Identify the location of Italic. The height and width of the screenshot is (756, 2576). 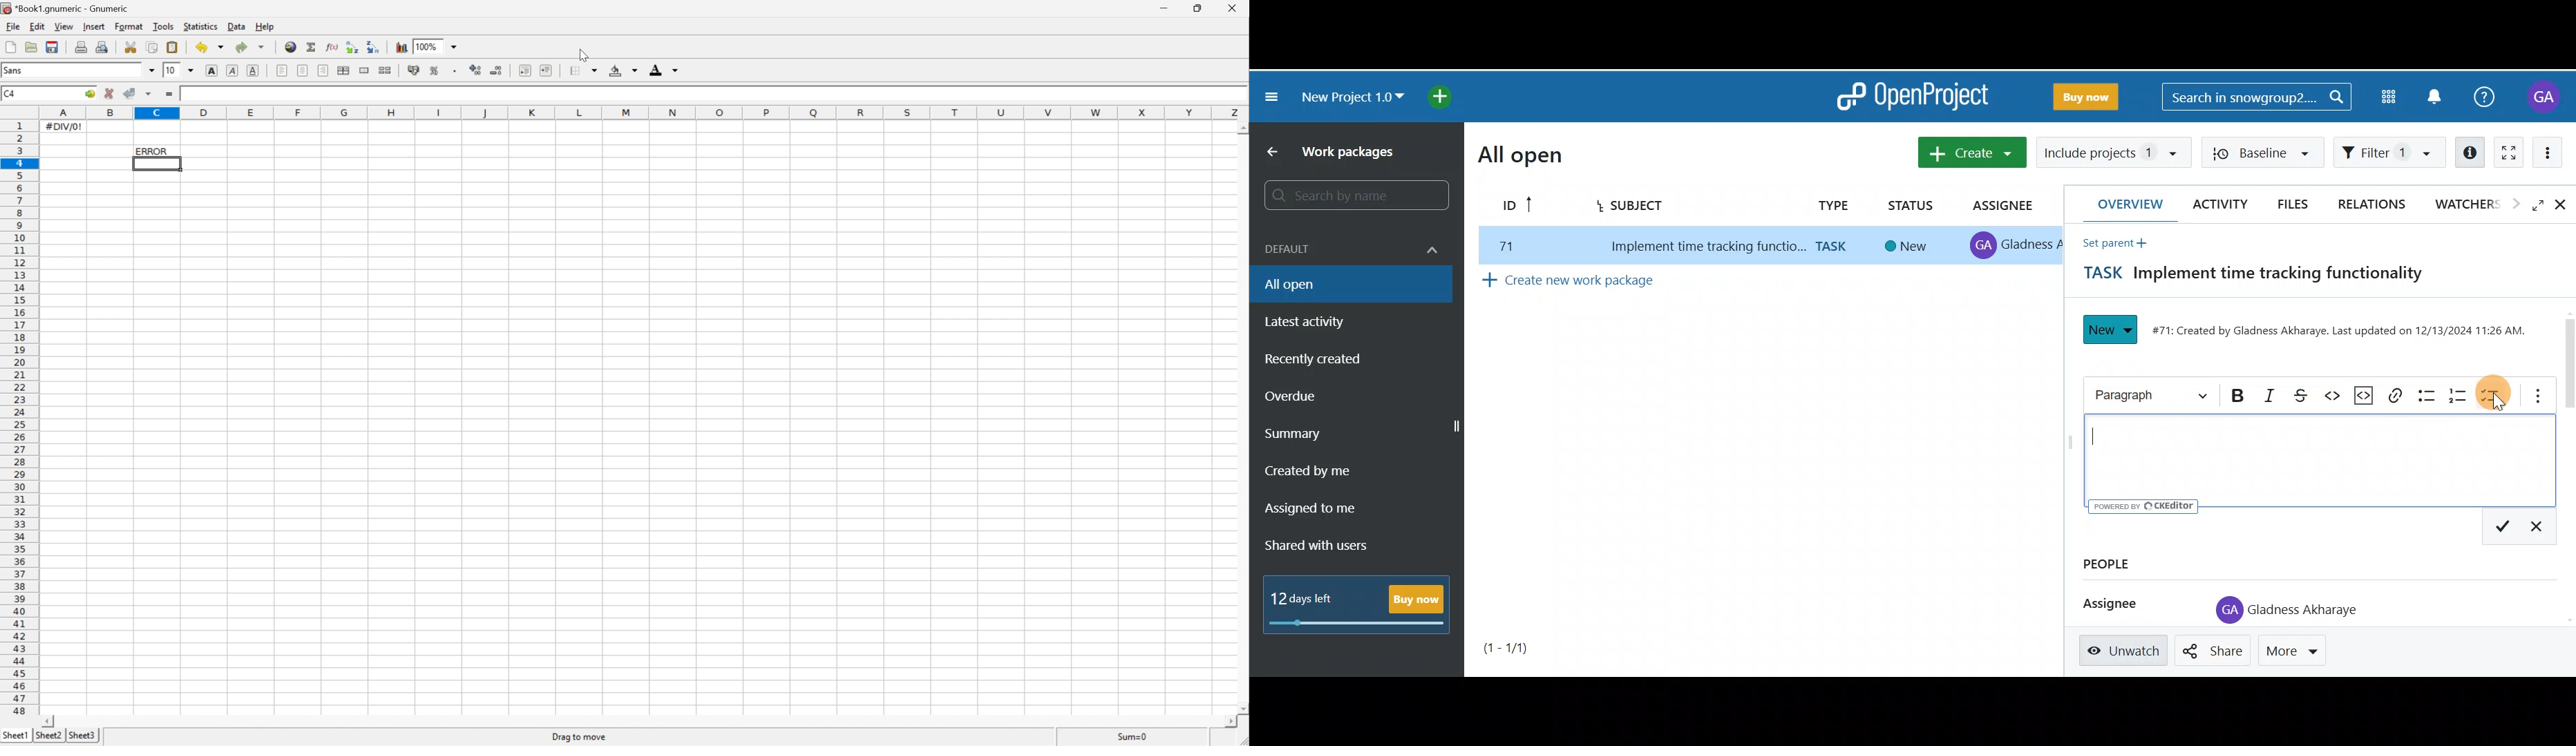
(2269, 394).